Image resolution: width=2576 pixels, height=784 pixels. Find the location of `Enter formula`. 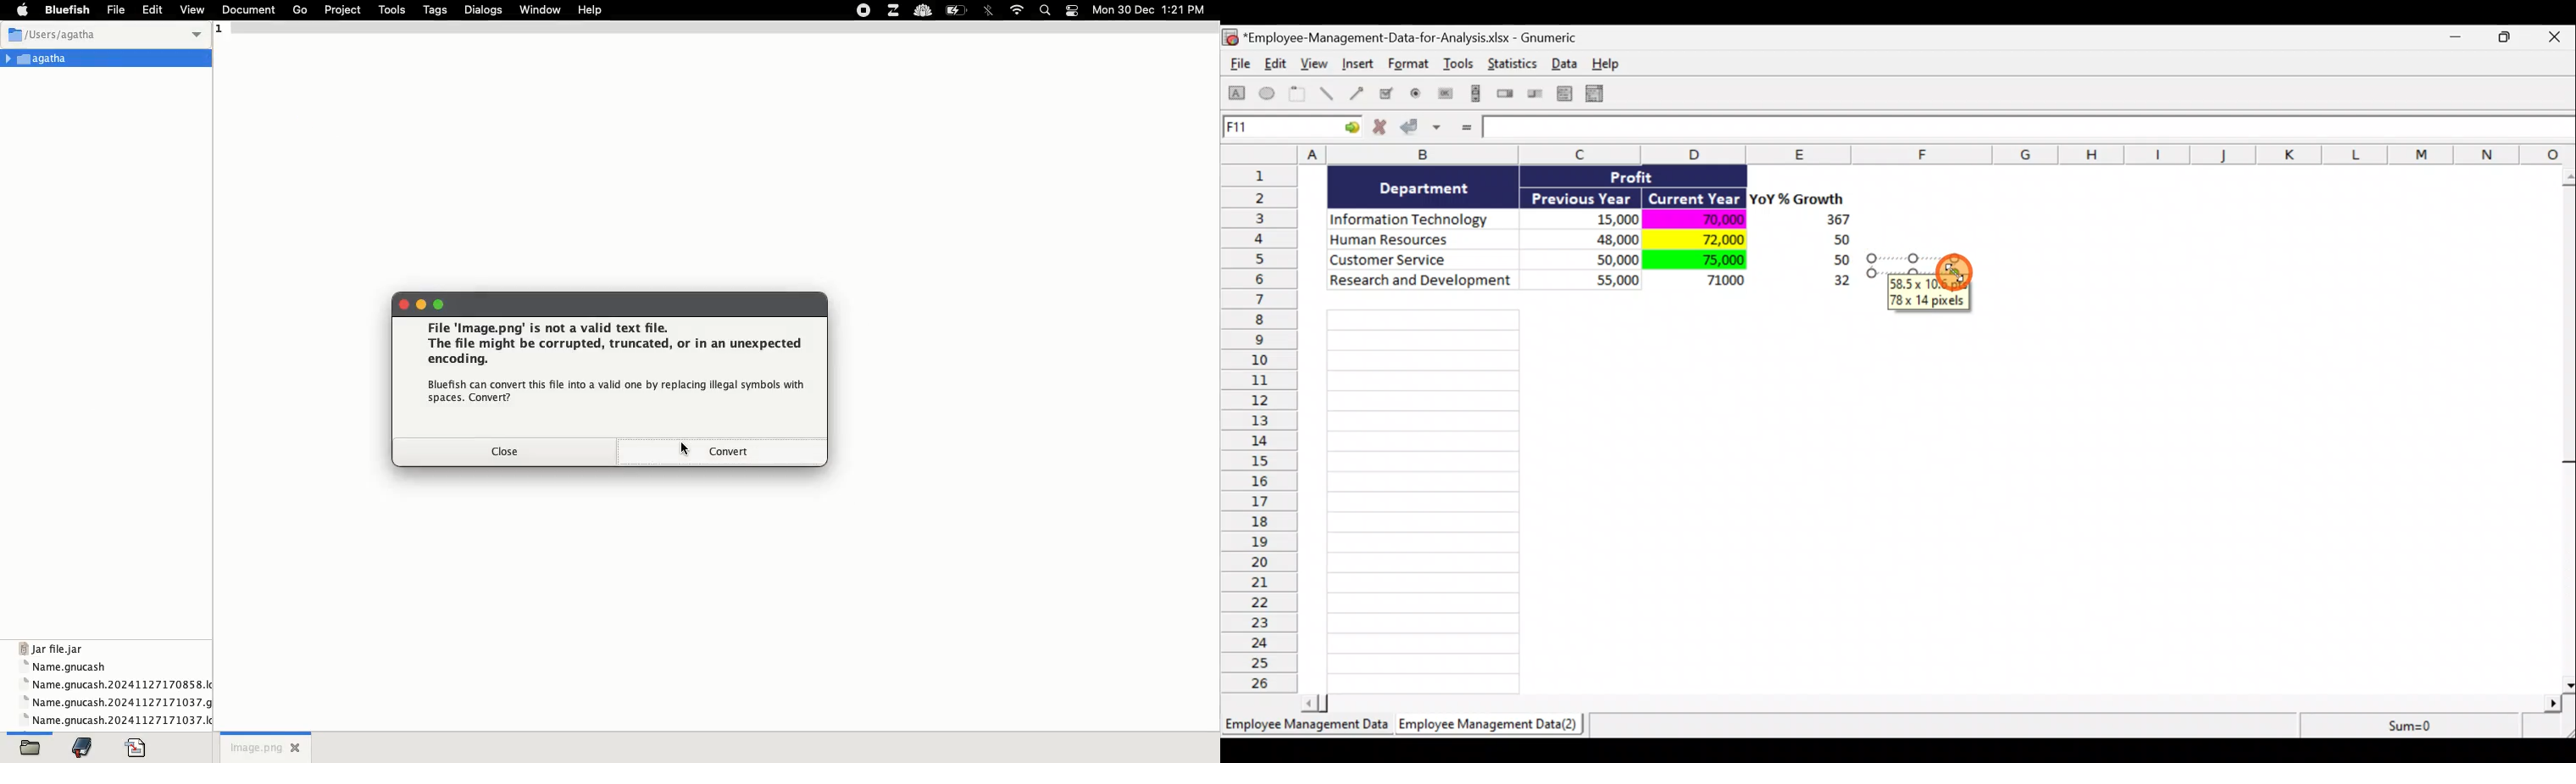

Enter formula is located at coordinates (1465, 129).